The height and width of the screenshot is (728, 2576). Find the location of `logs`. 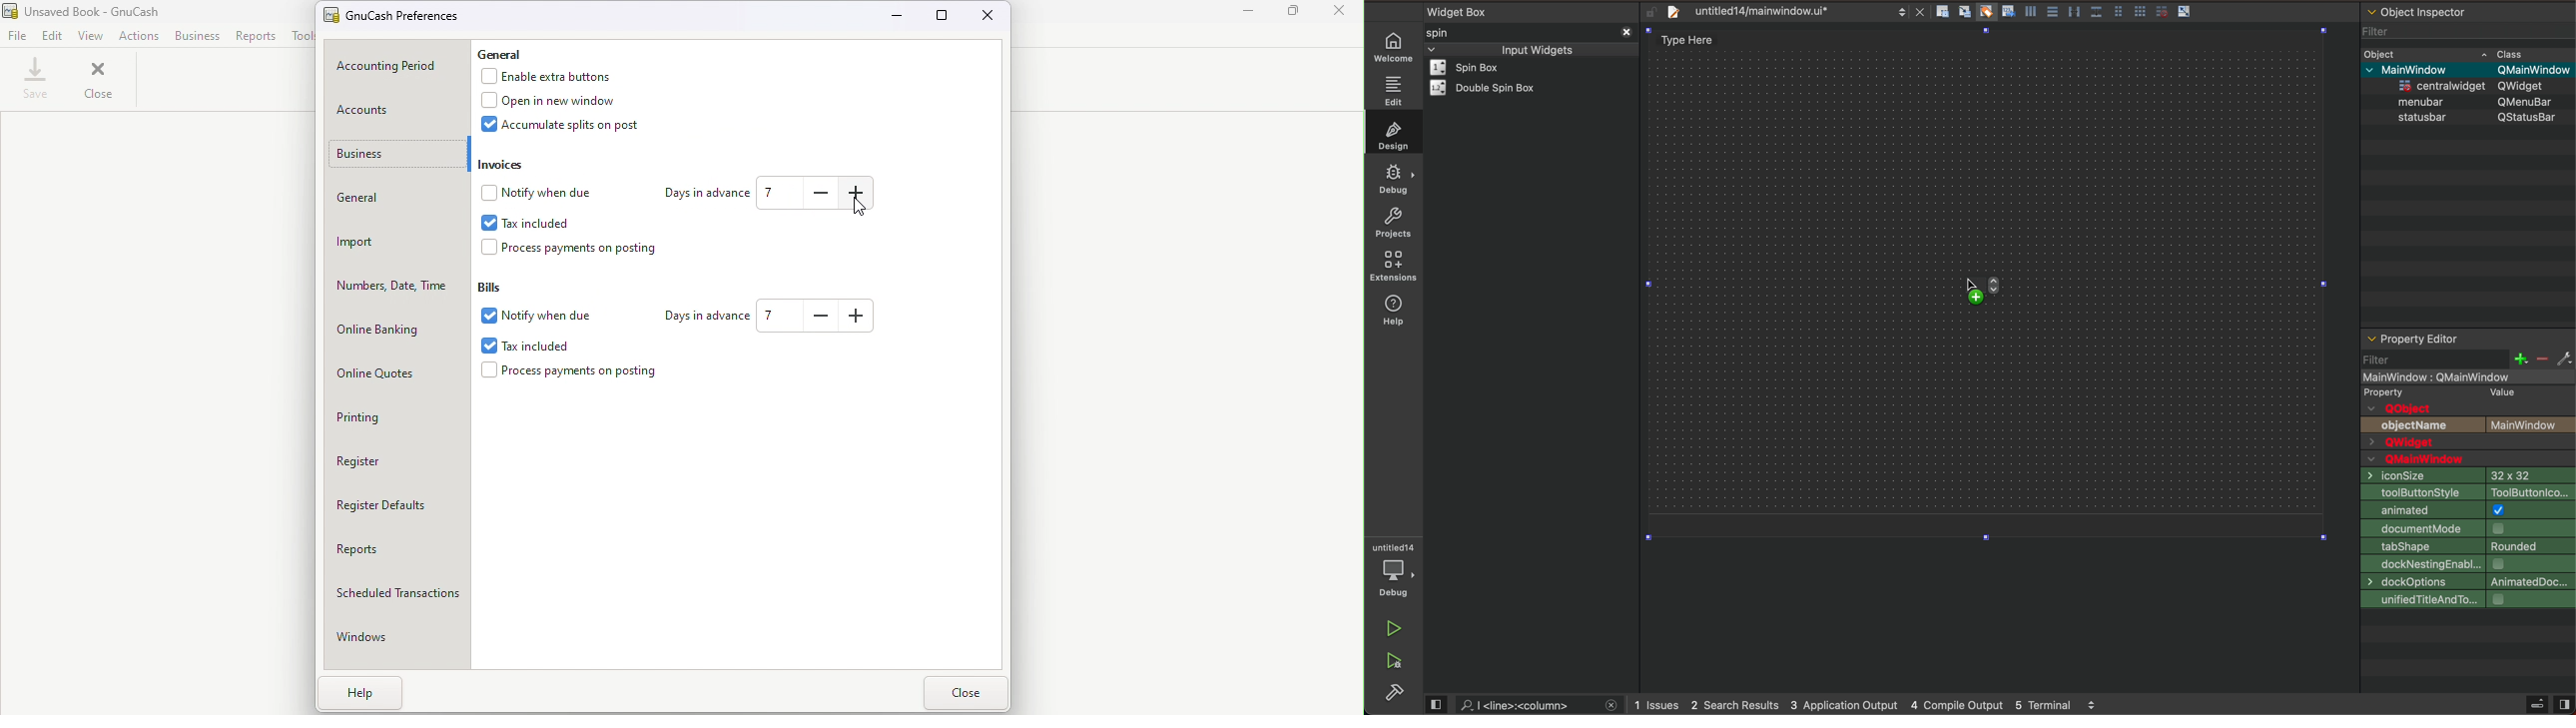

logs is located at coordinates (1875, 705).